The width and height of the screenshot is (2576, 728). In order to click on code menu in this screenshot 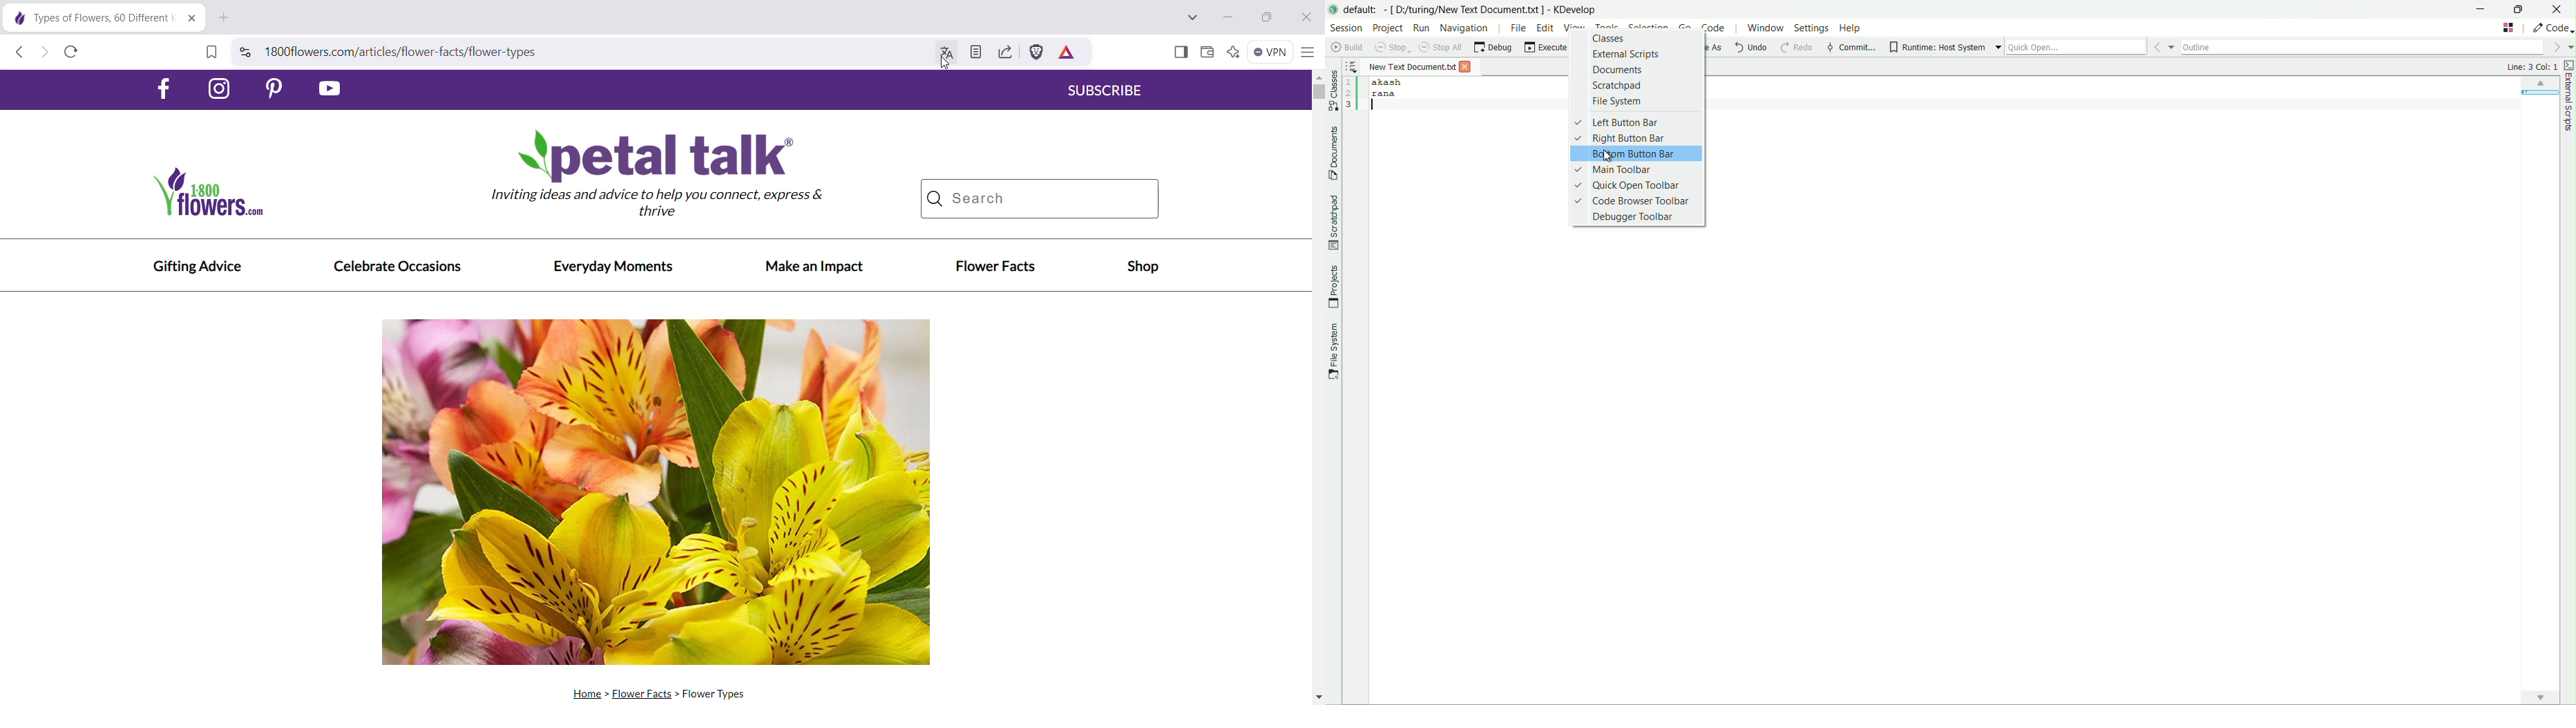, I will do `click(1713, 28)`.